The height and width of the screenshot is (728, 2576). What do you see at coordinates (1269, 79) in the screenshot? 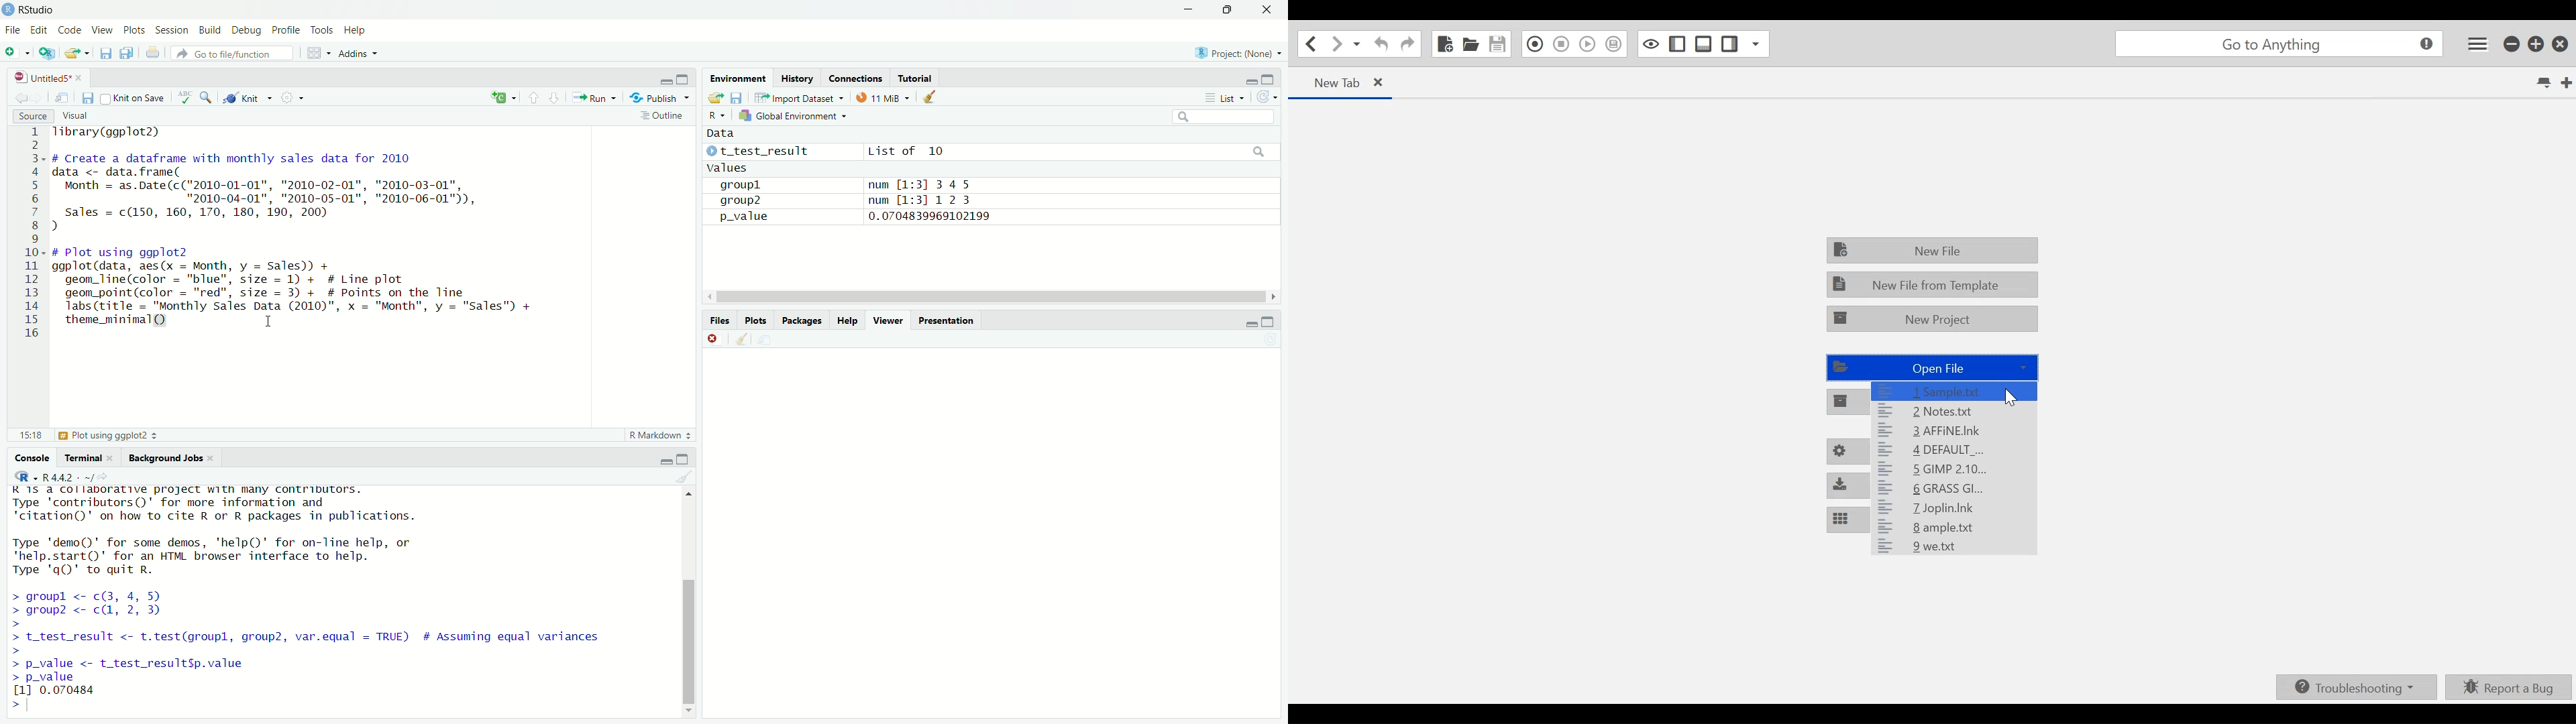
I see `maximise` at bounding box center [1269, 79].